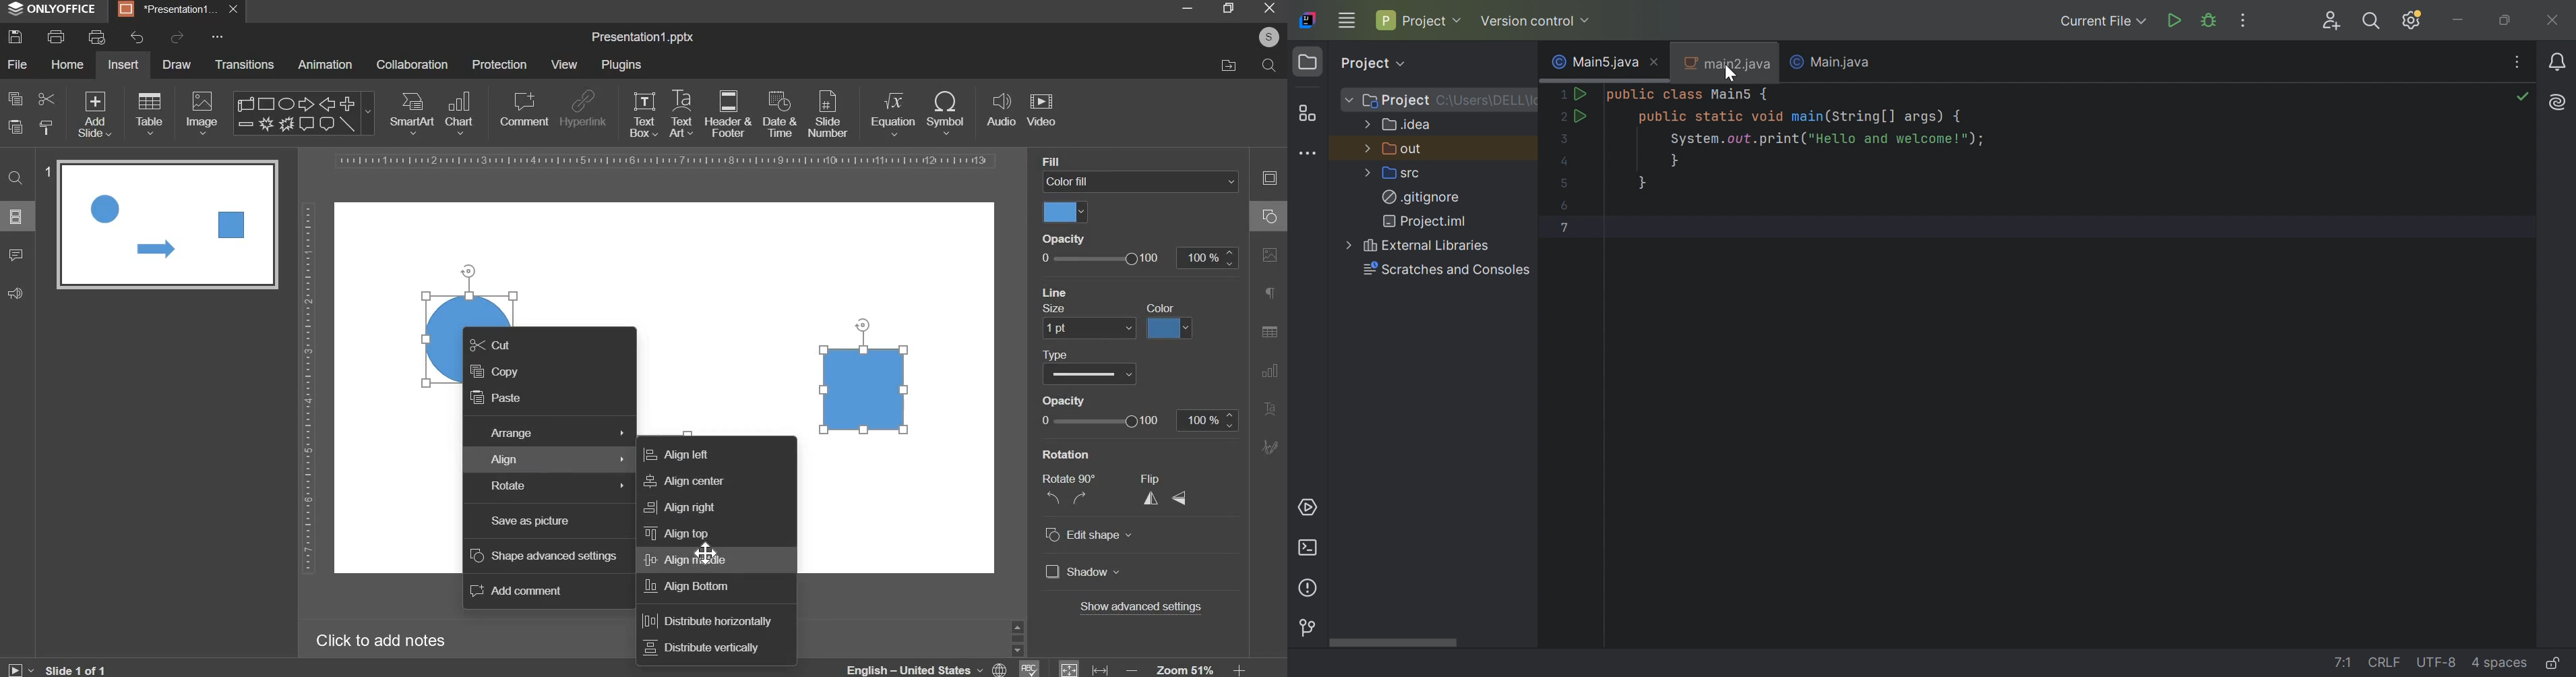 The height and width of the screenshot is (700, 2576). What do you see at coordinates (892, 112) in the screenshot?
I see `equation` at bounding box center [892, 112].